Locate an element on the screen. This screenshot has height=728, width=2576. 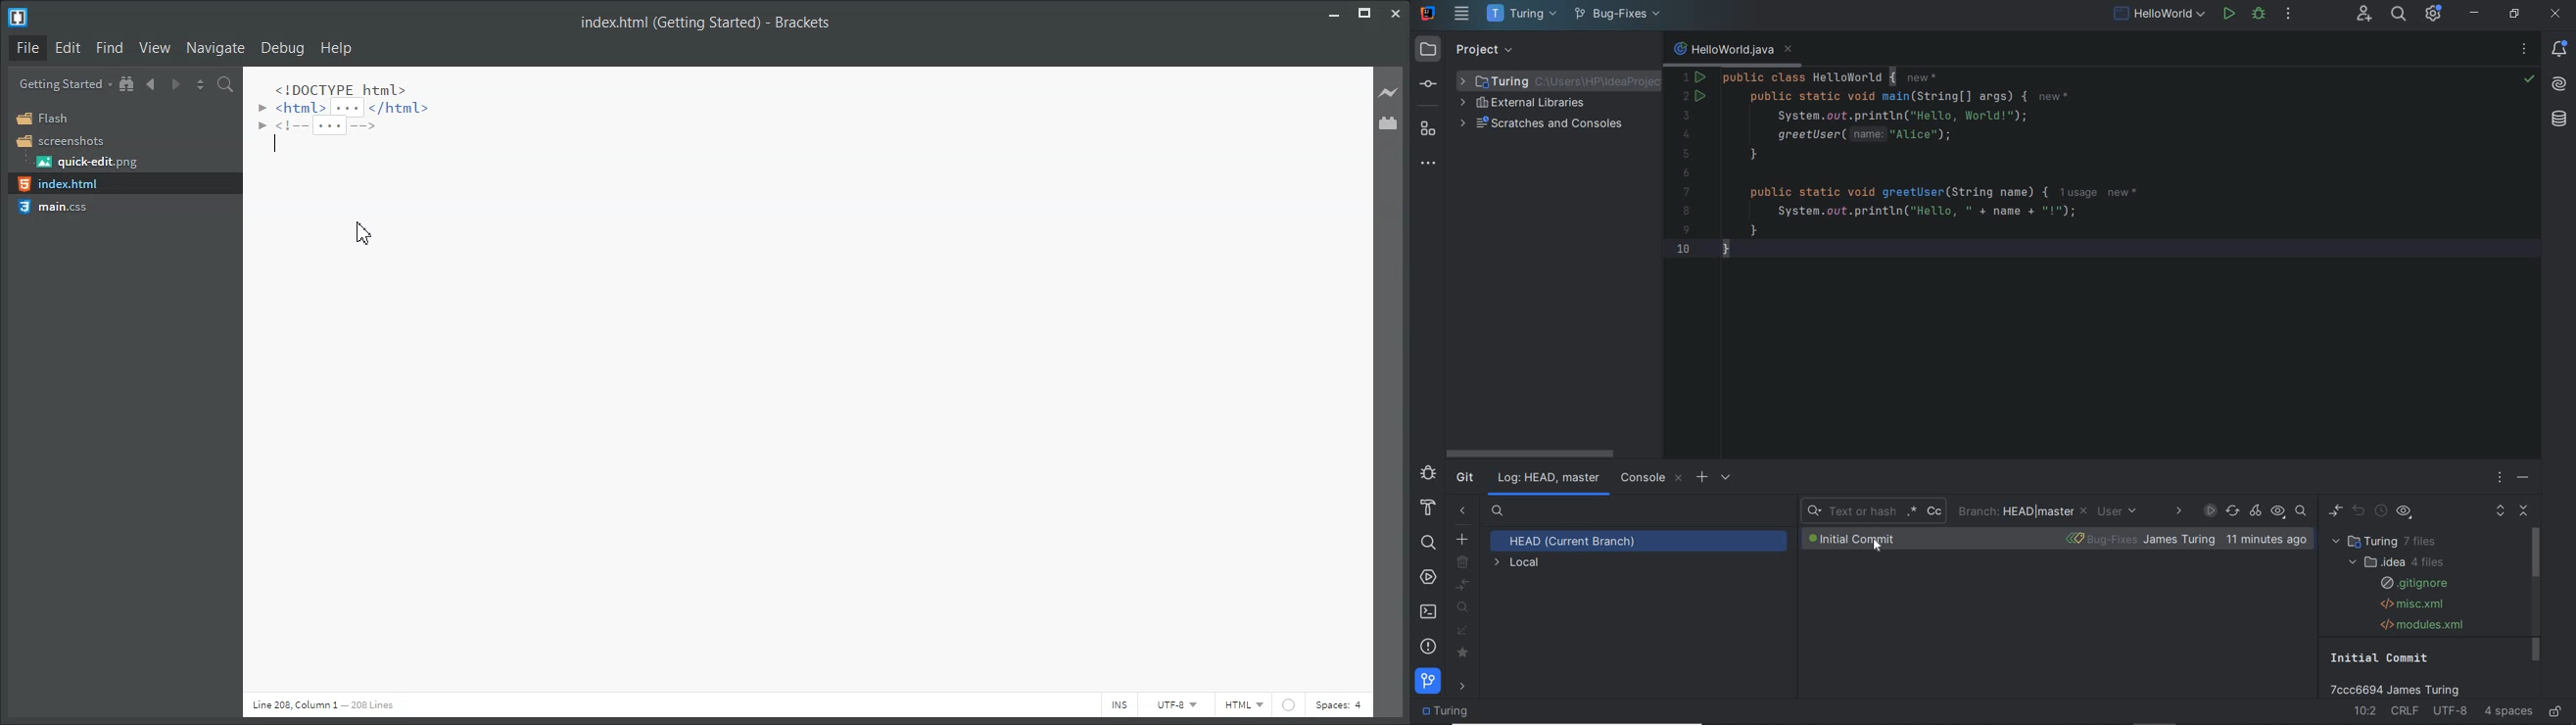
BRANCH is located at coordinates (2023, 512).